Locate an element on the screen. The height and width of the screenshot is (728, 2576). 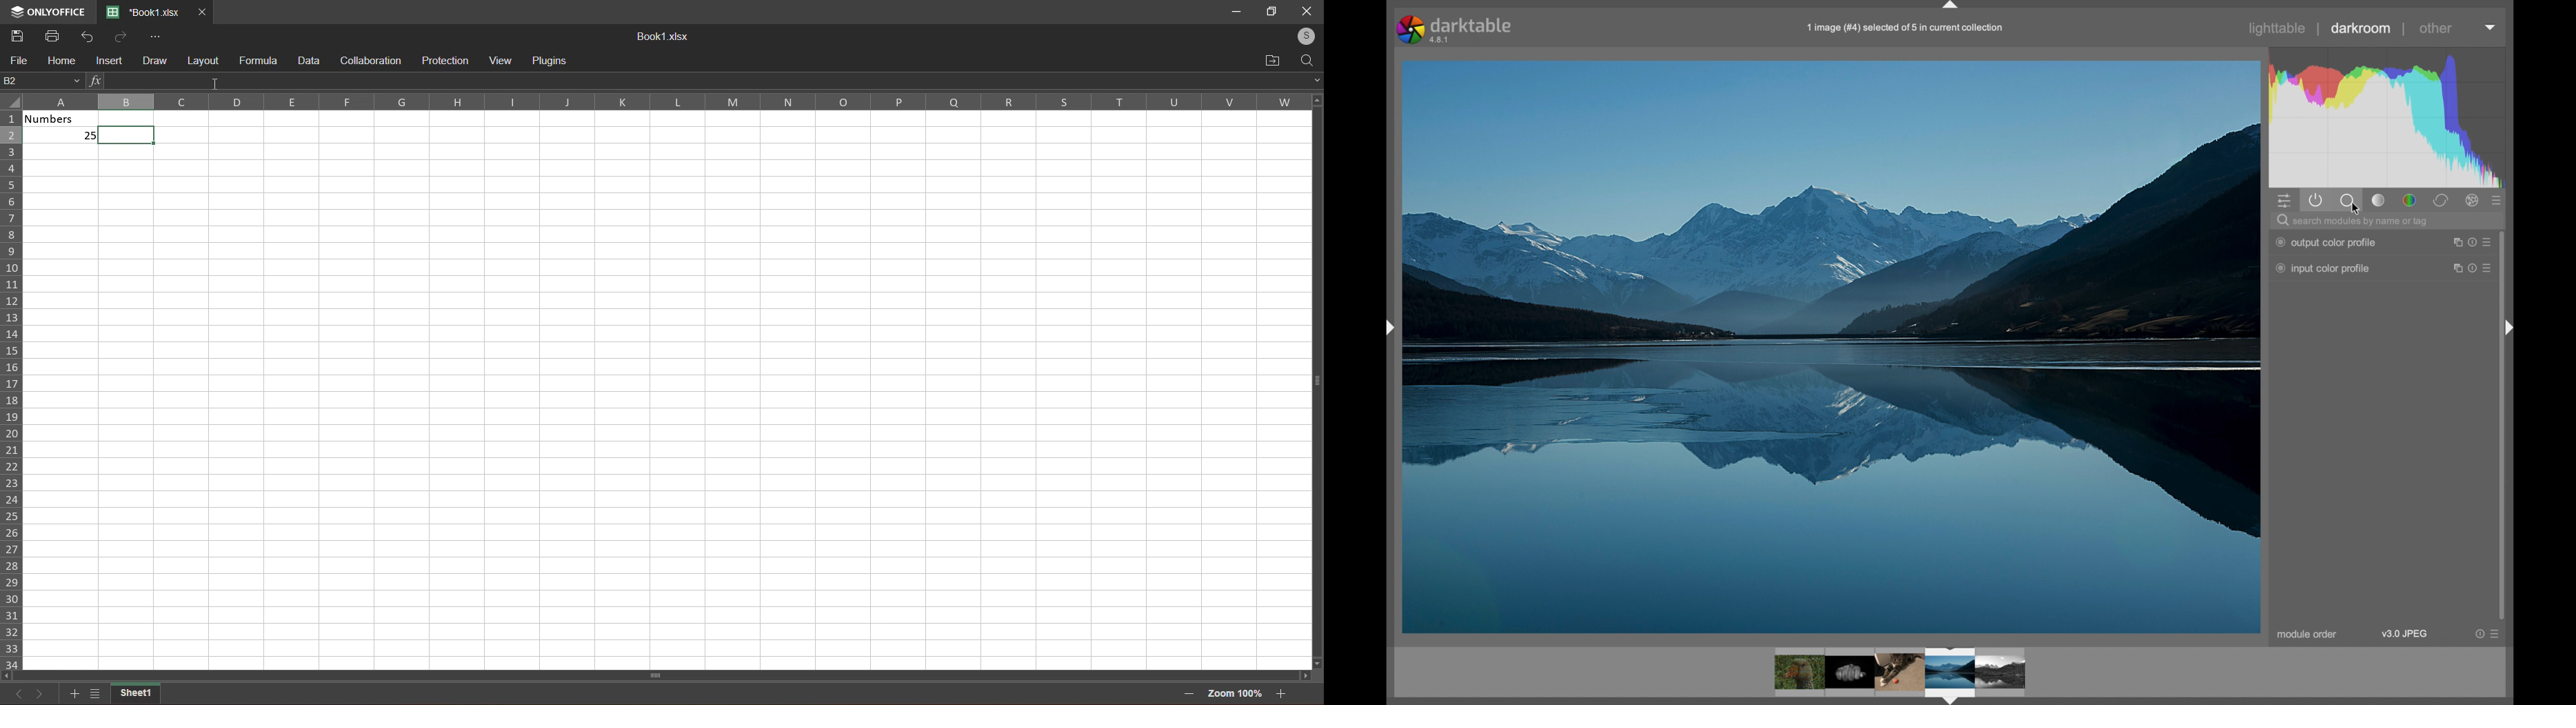
maximize is located at coordinates (1271, 11).